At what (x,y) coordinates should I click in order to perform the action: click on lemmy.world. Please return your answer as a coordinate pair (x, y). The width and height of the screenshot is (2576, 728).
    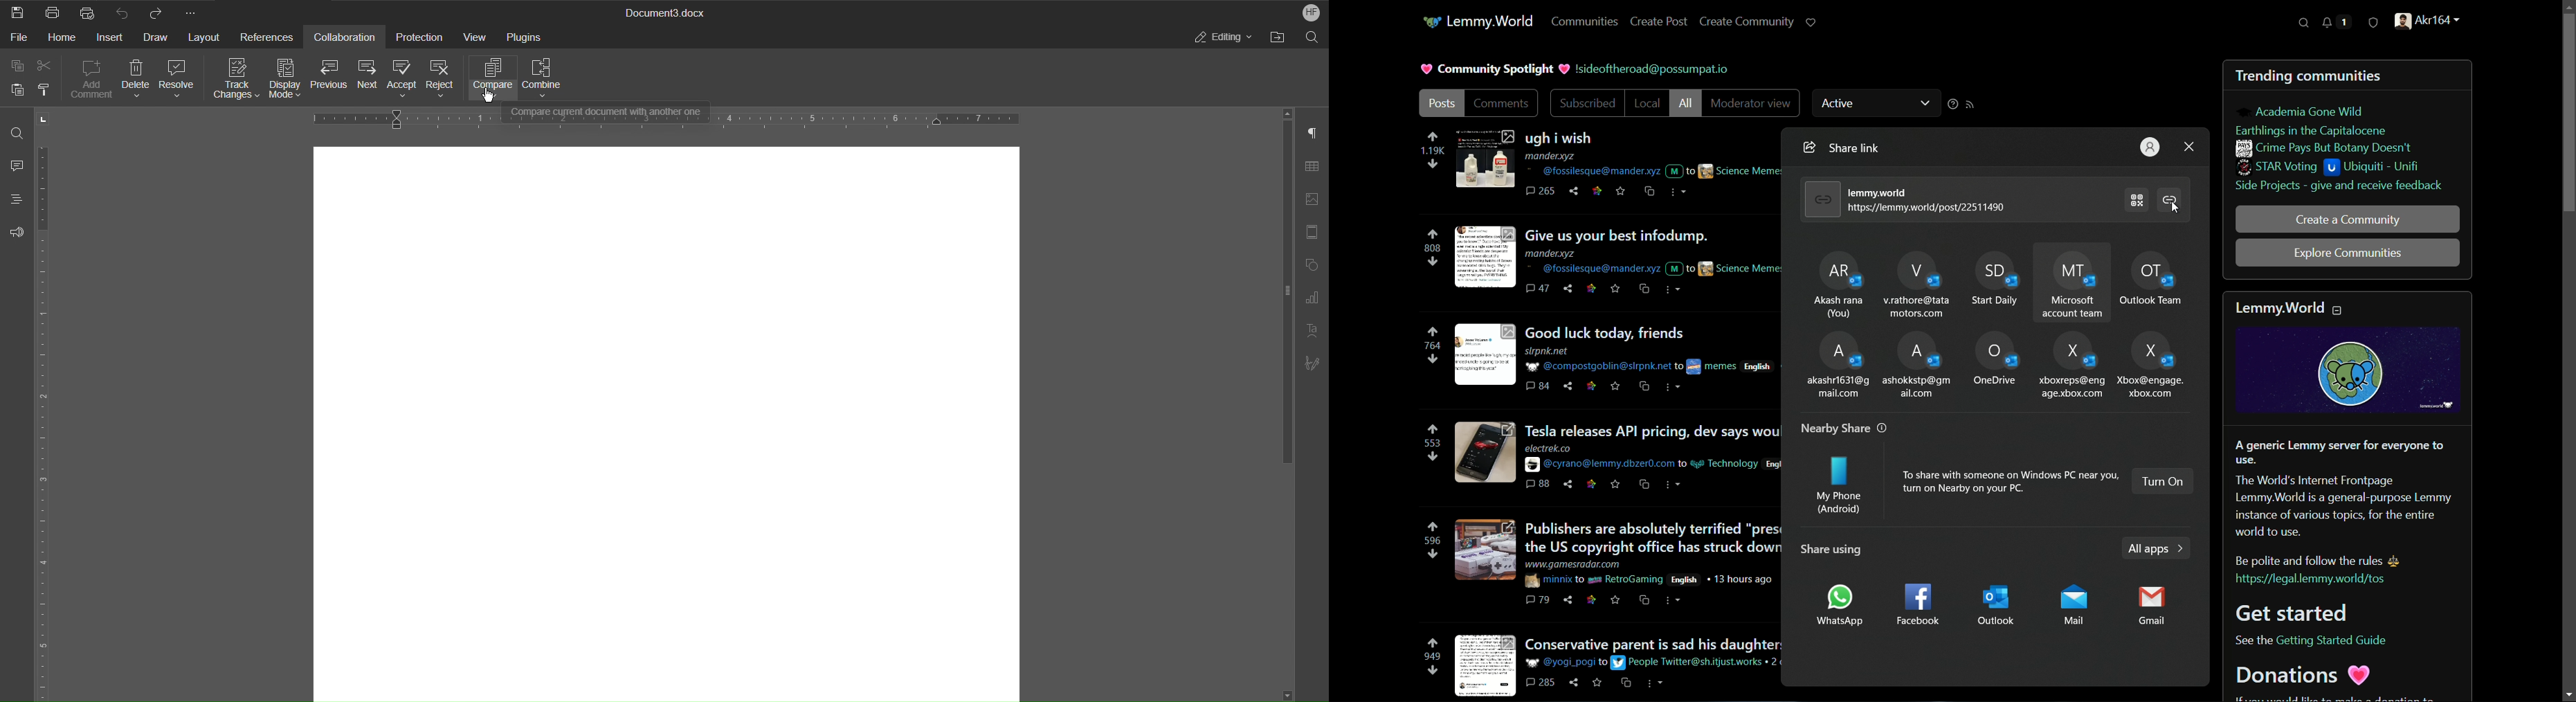
    Looking at the image, I should click on (1478, 23).